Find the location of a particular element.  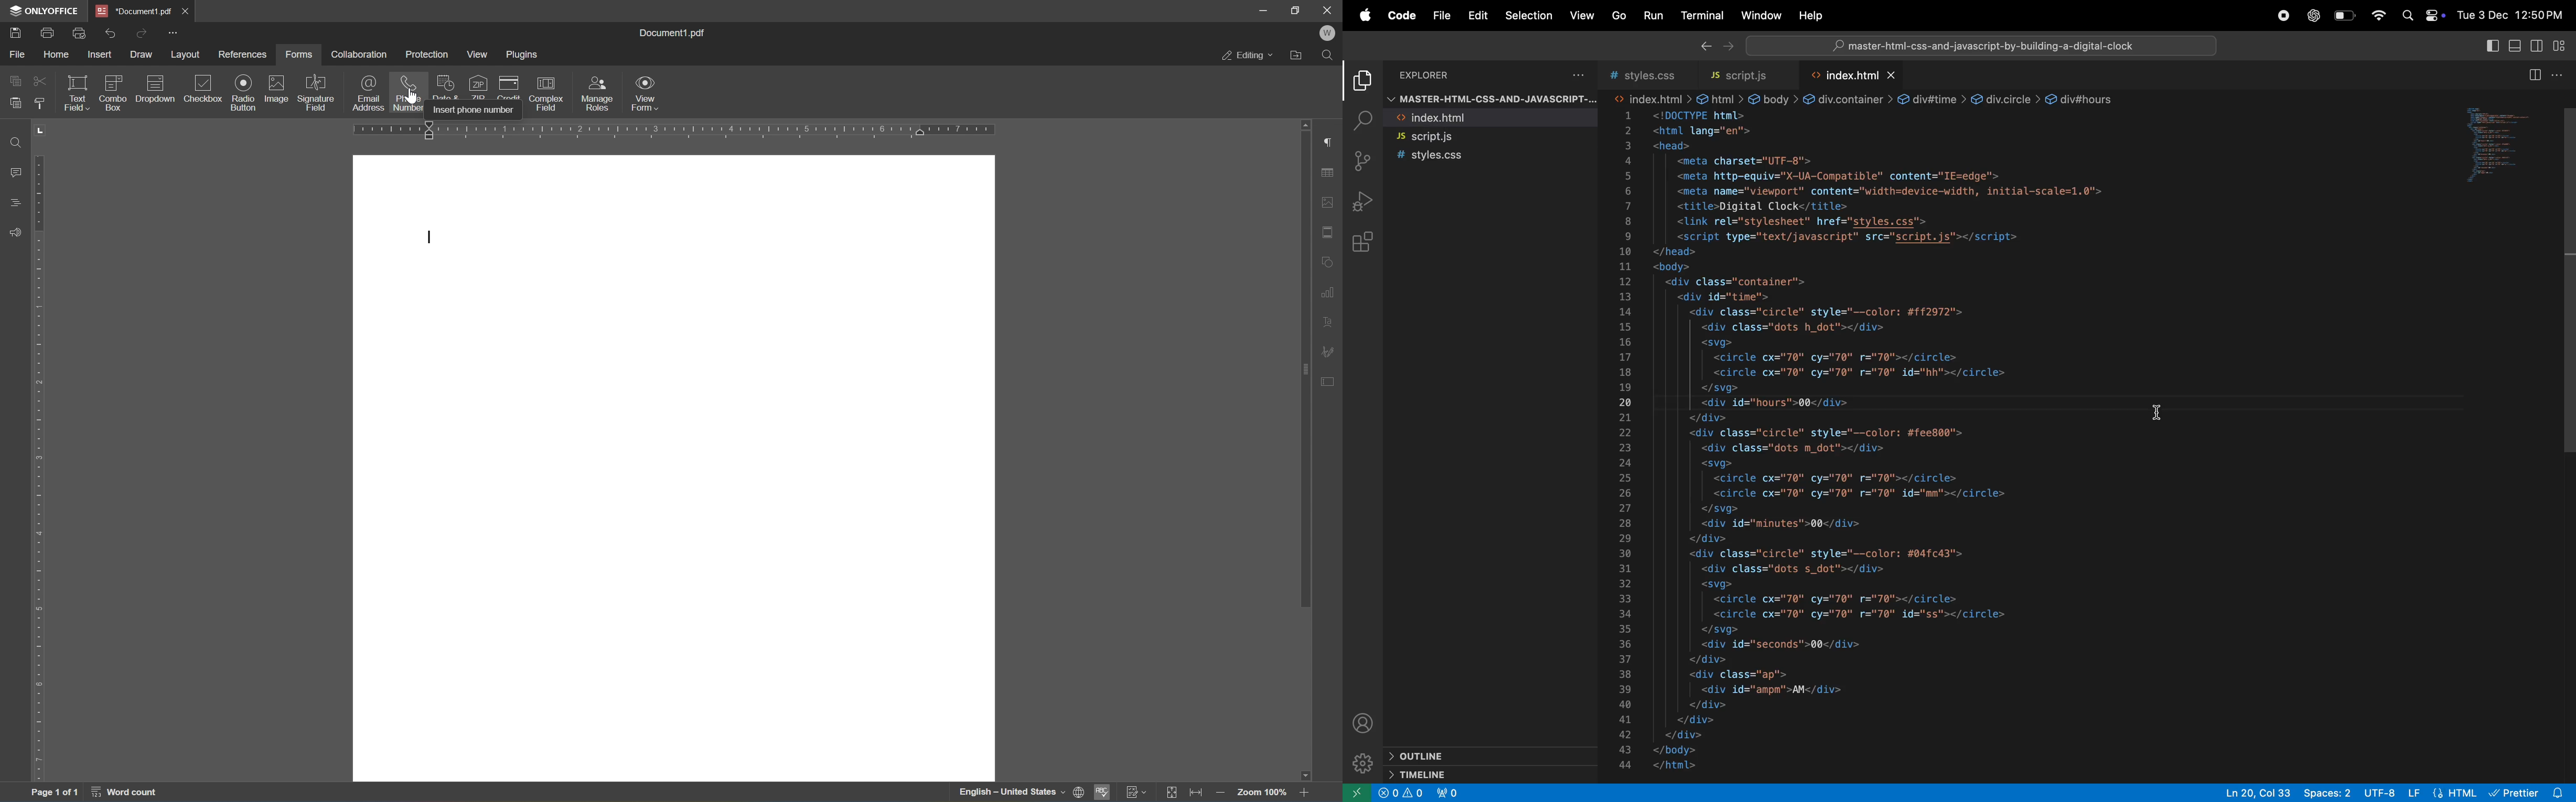

feedback and support is located at coordinates (14, 229).